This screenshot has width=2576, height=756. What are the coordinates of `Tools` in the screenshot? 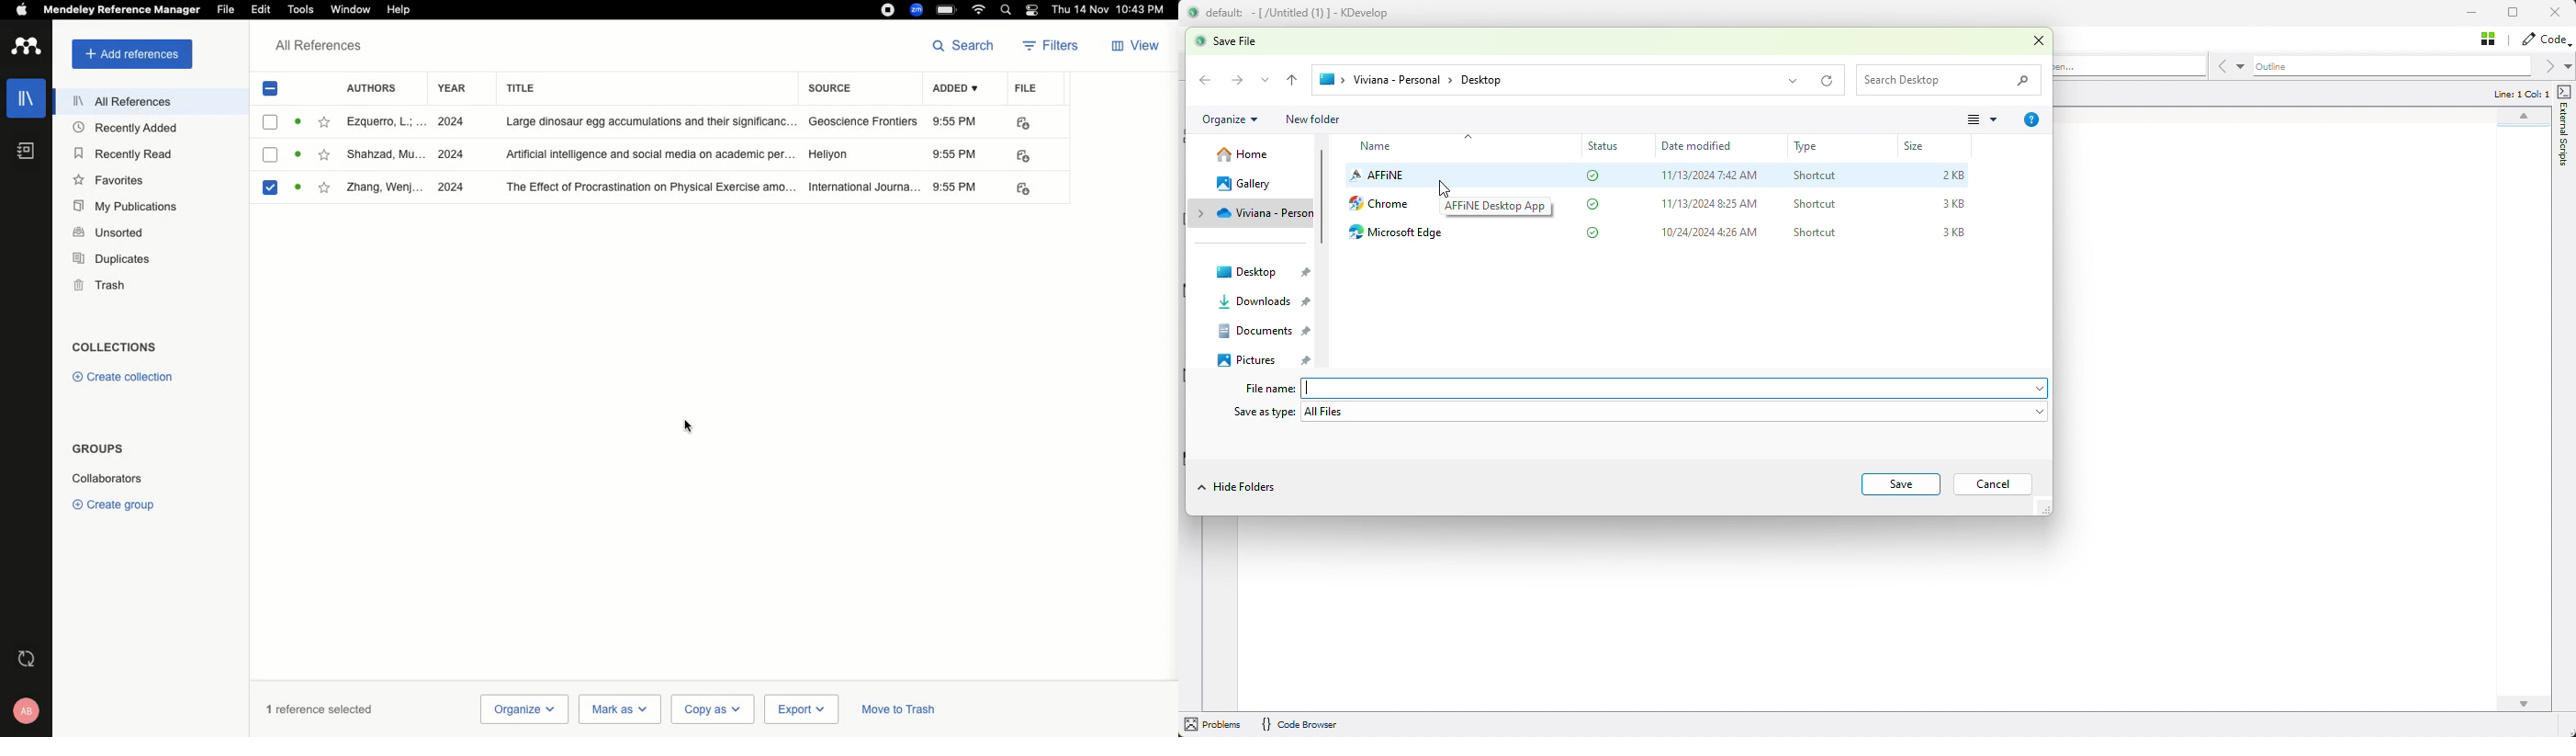 It's located at (299, 9).